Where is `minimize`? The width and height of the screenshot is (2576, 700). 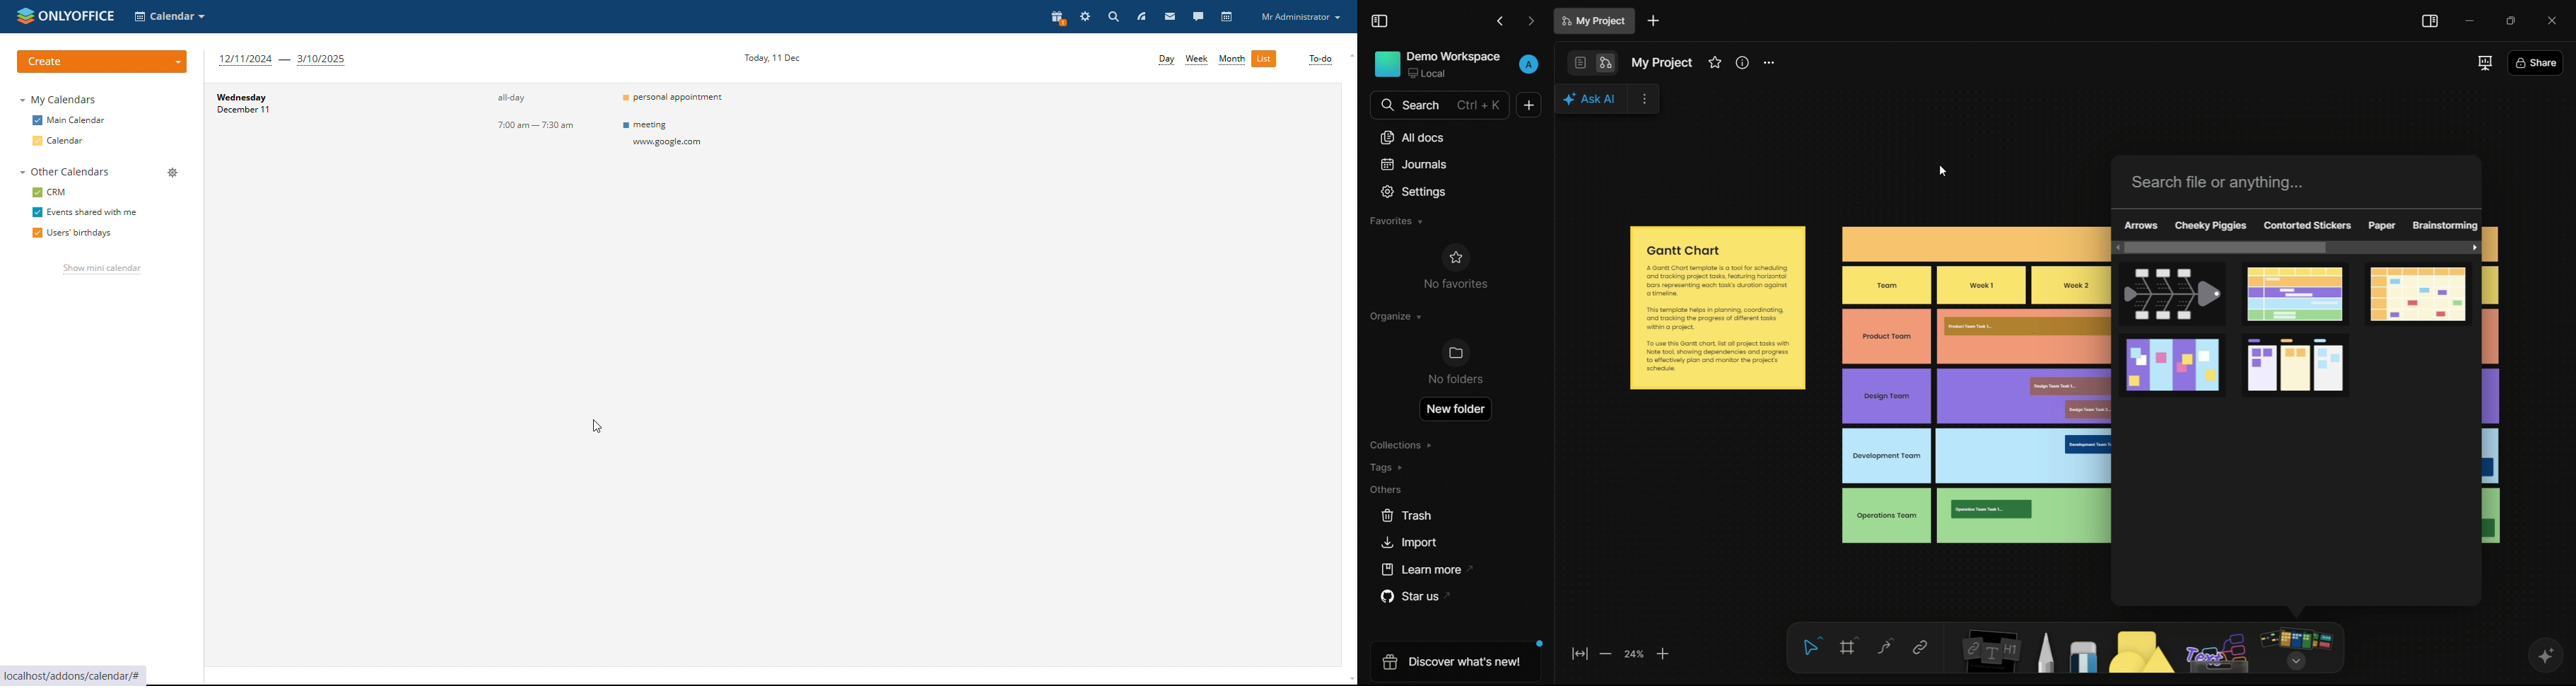 minimize is located at coordinates (2468, 18).